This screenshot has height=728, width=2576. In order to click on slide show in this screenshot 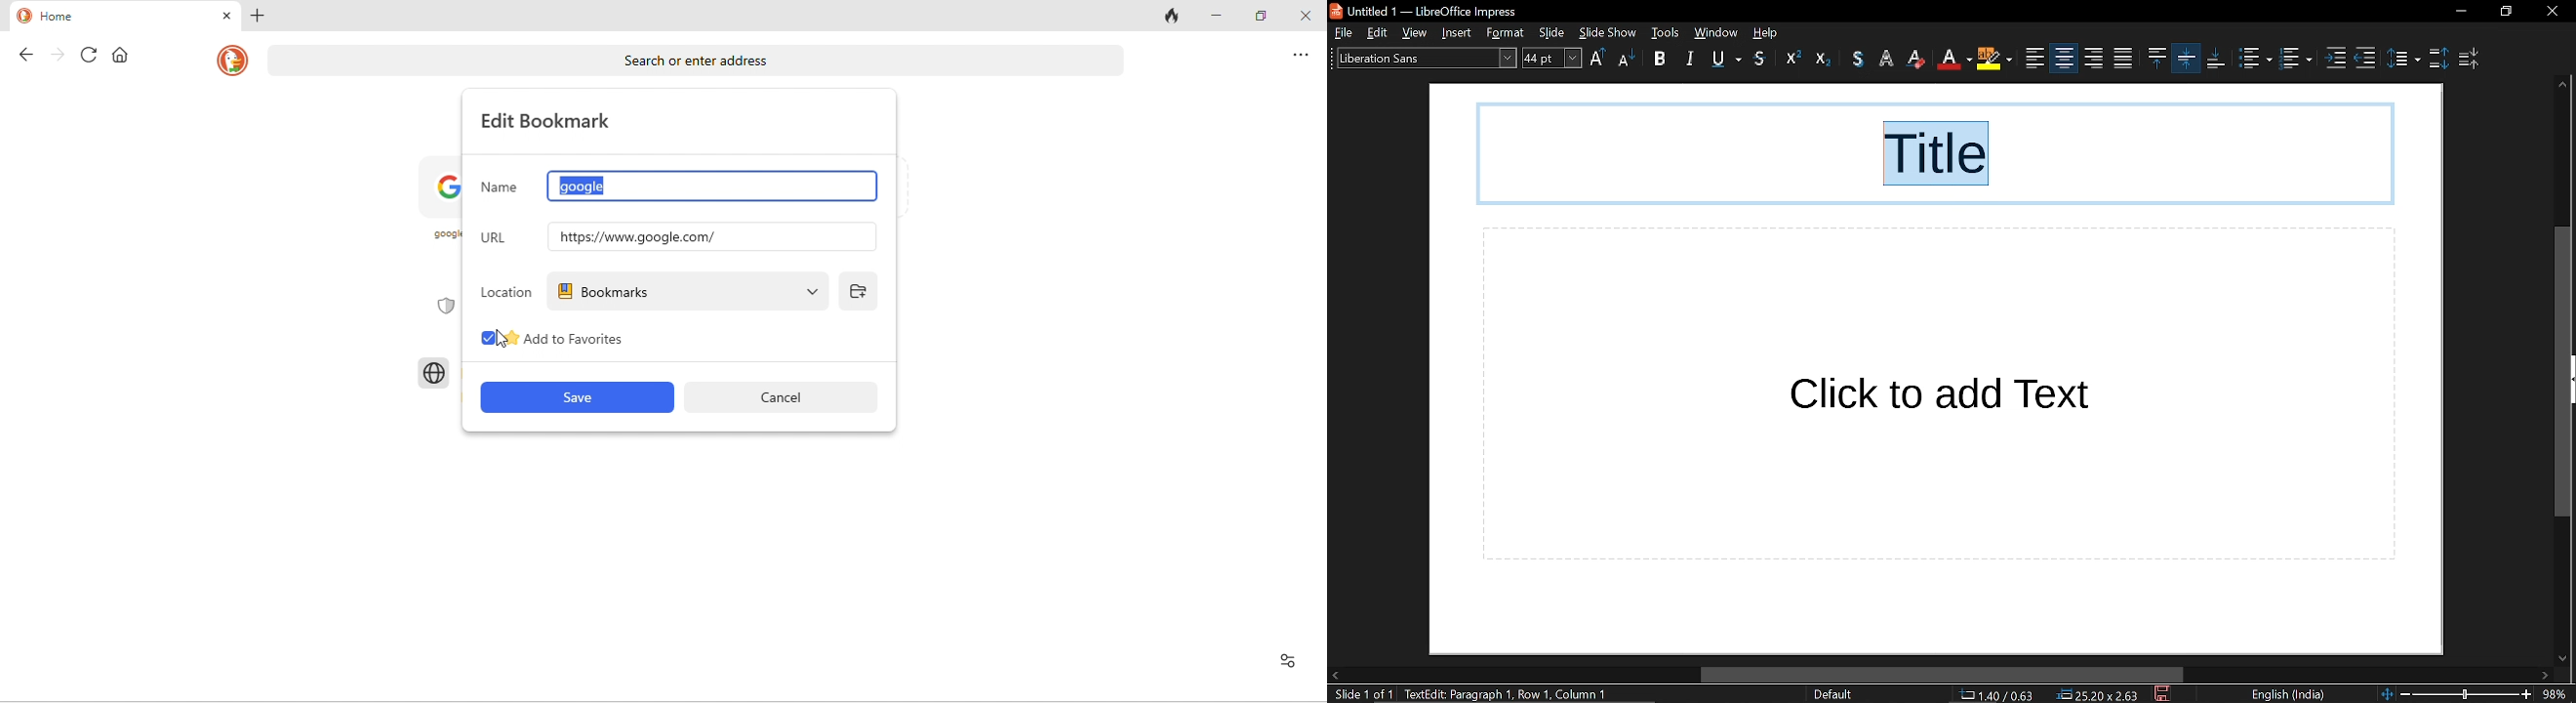, I will do `click(1607, 31)`.